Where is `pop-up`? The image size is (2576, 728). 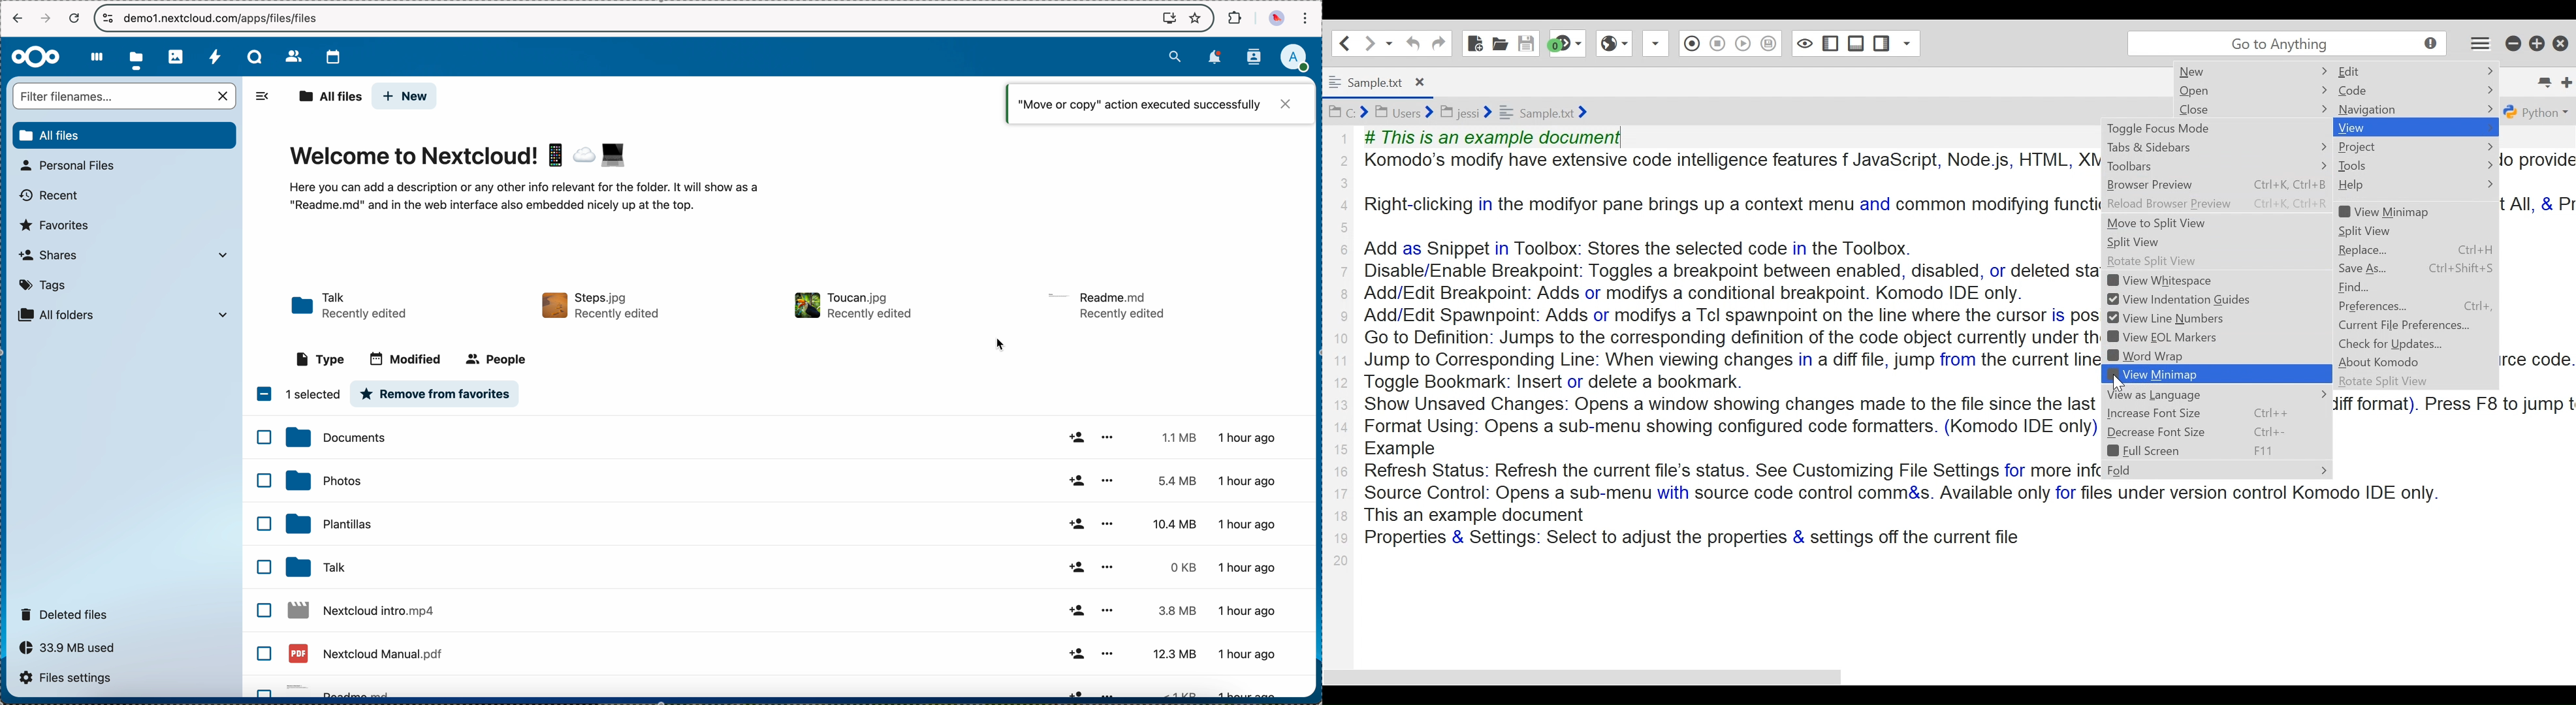
pop-up is located at coordinates (1159, 104).